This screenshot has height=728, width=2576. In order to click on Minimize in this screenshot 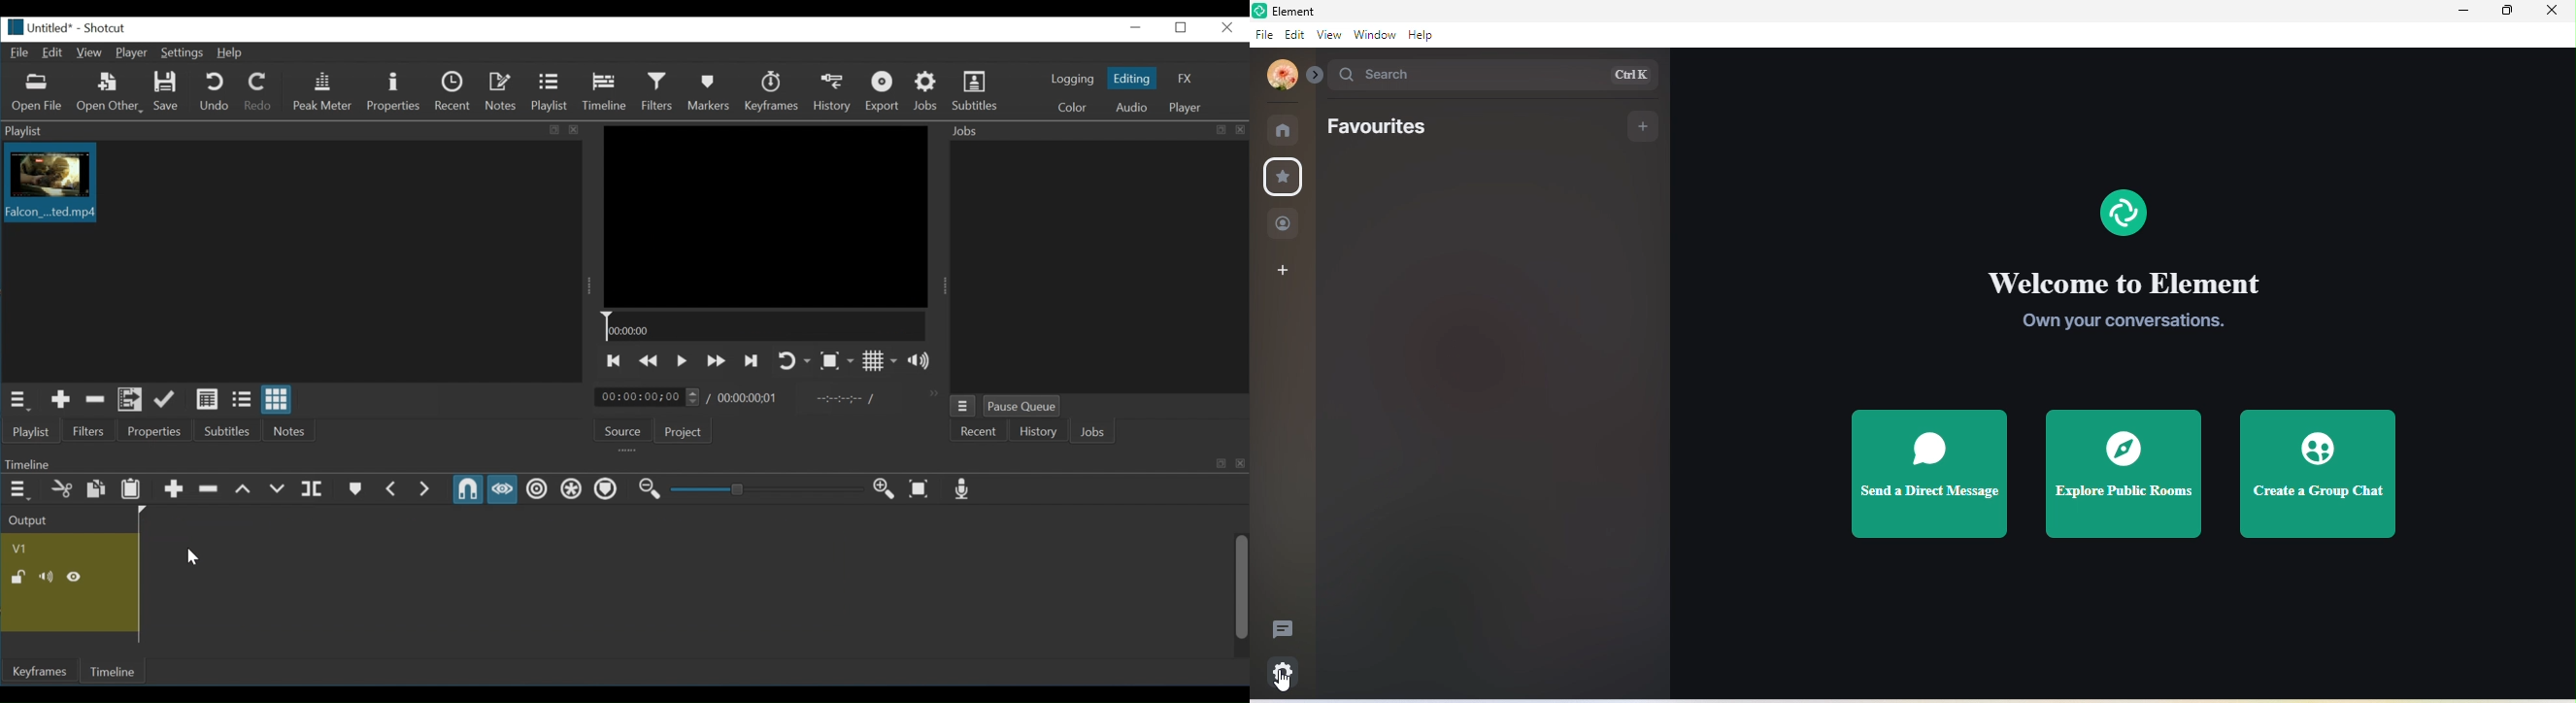, I will do `click(1137, 27)`.